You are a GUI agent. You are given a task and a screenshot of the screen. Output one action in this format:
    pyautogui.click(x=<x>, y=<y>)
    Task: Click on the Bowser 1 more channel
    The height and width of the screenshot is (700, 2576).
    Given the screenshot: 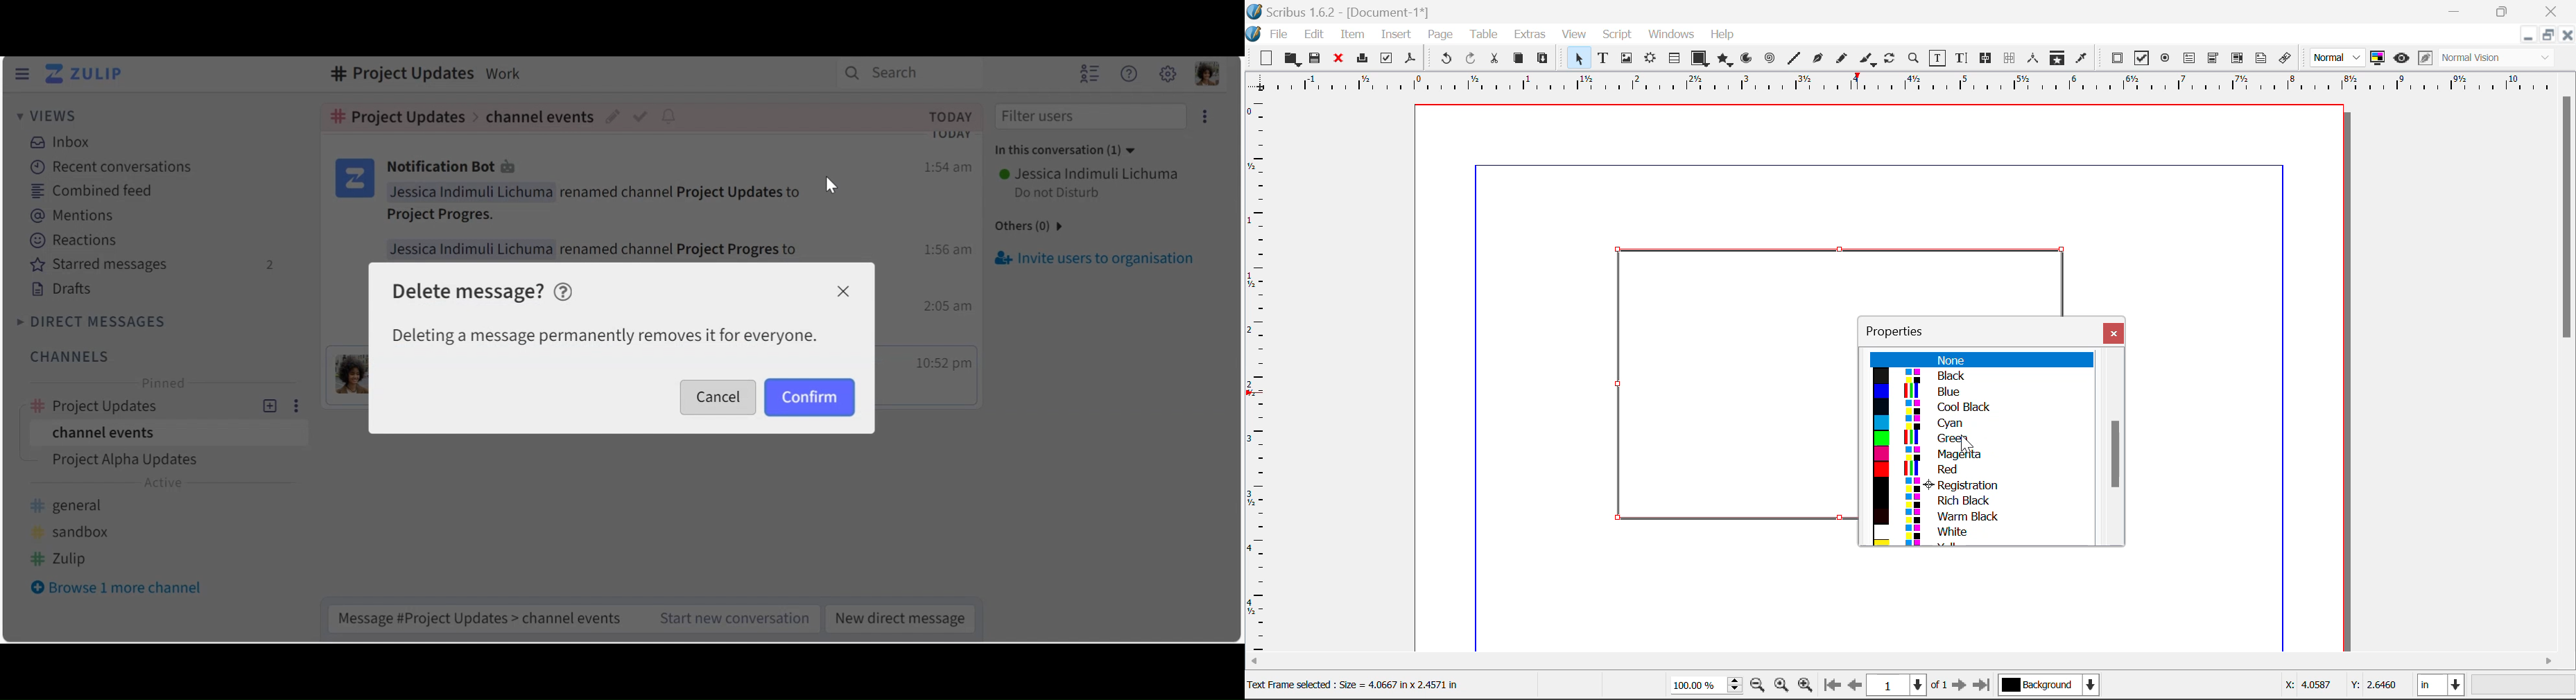 What is the action you would take?
    pyautogui.click(x=124, y=589)
    